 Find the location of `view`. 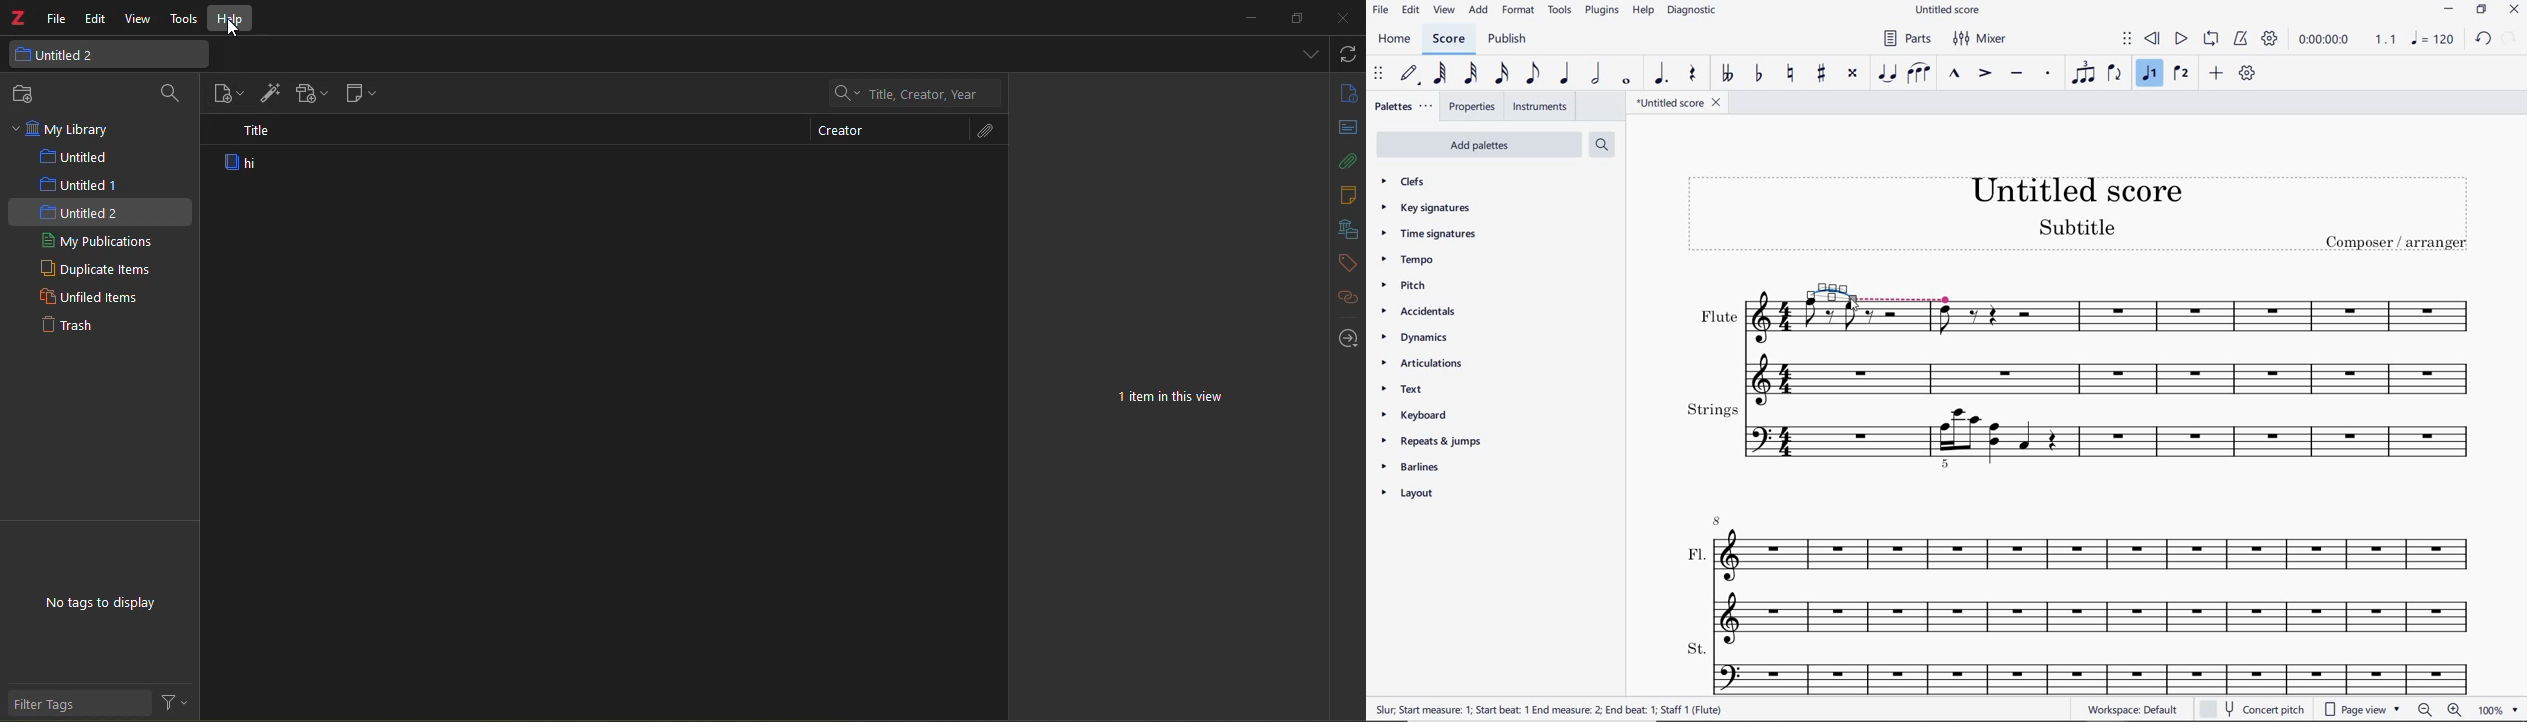

view is located at coordinates (138, 19).